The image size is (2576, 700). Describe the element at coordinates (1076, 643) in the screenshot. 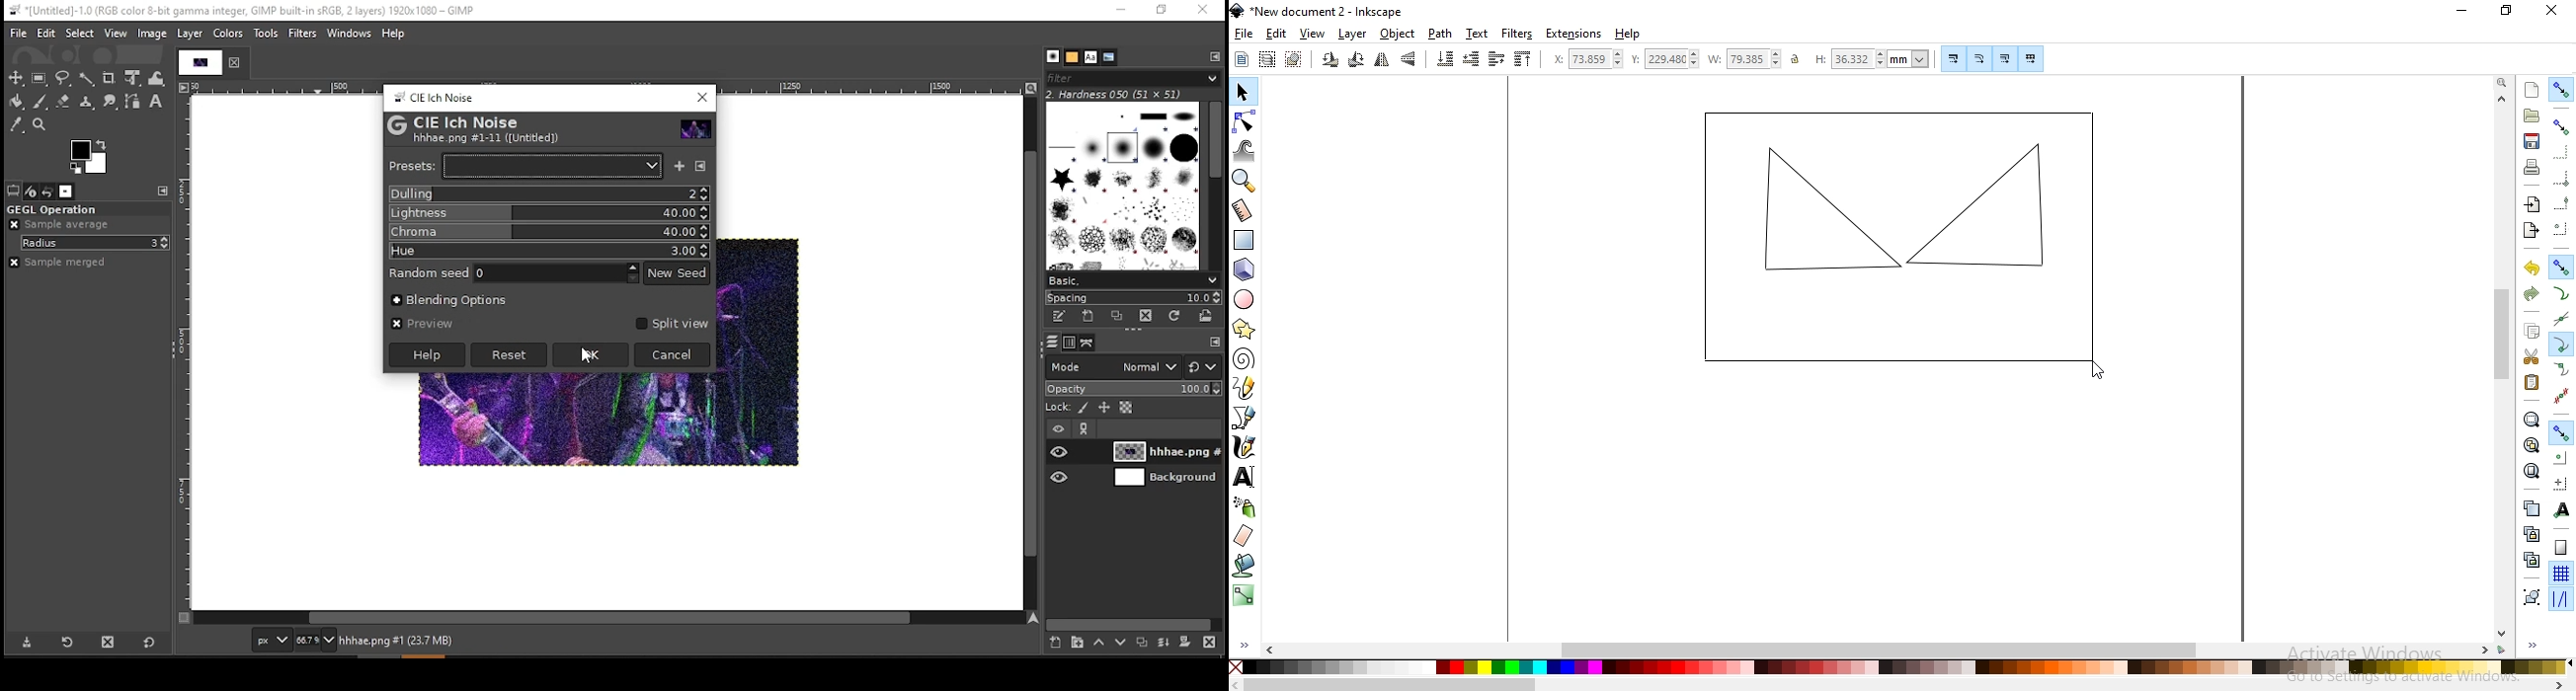

I see `new layer group` at that location.